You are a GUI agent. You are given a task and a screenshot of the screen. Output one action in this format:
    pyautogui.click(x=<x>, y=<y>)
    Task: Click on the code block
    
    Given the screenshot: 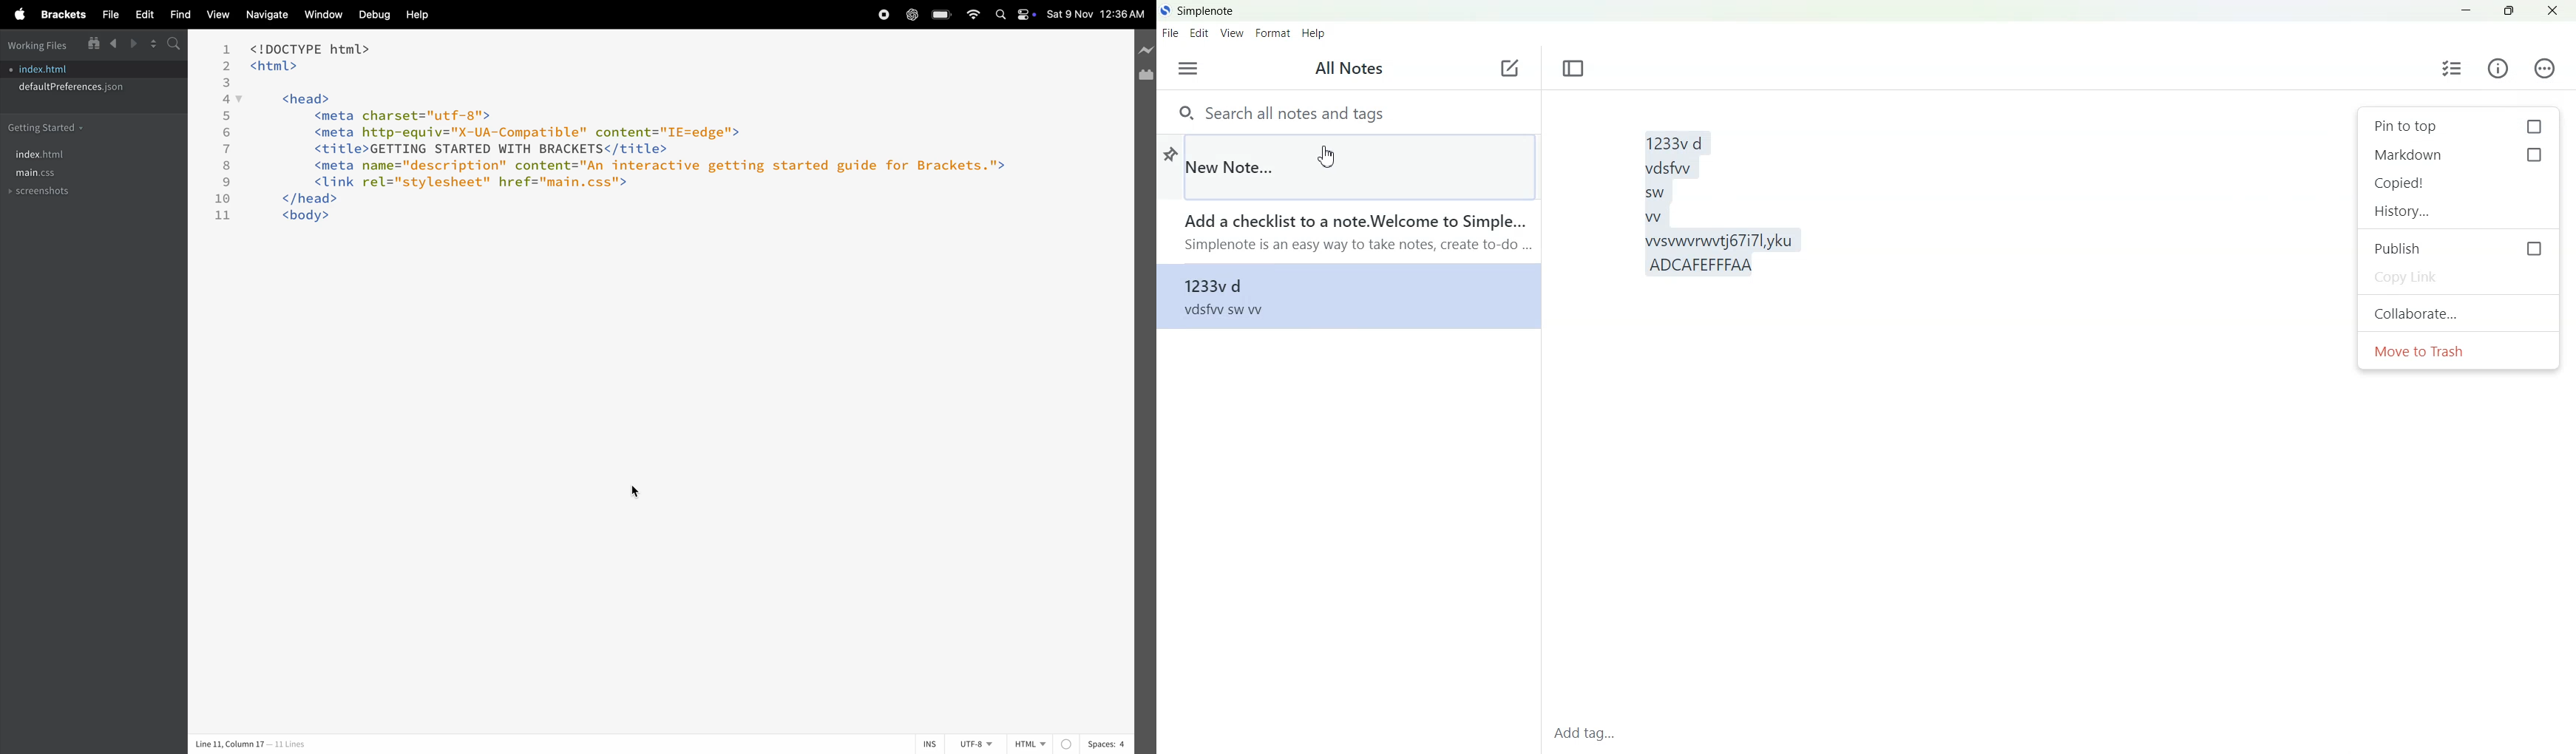 What is the action you would take?
    pyautogui.click(x=626, y=134)
    